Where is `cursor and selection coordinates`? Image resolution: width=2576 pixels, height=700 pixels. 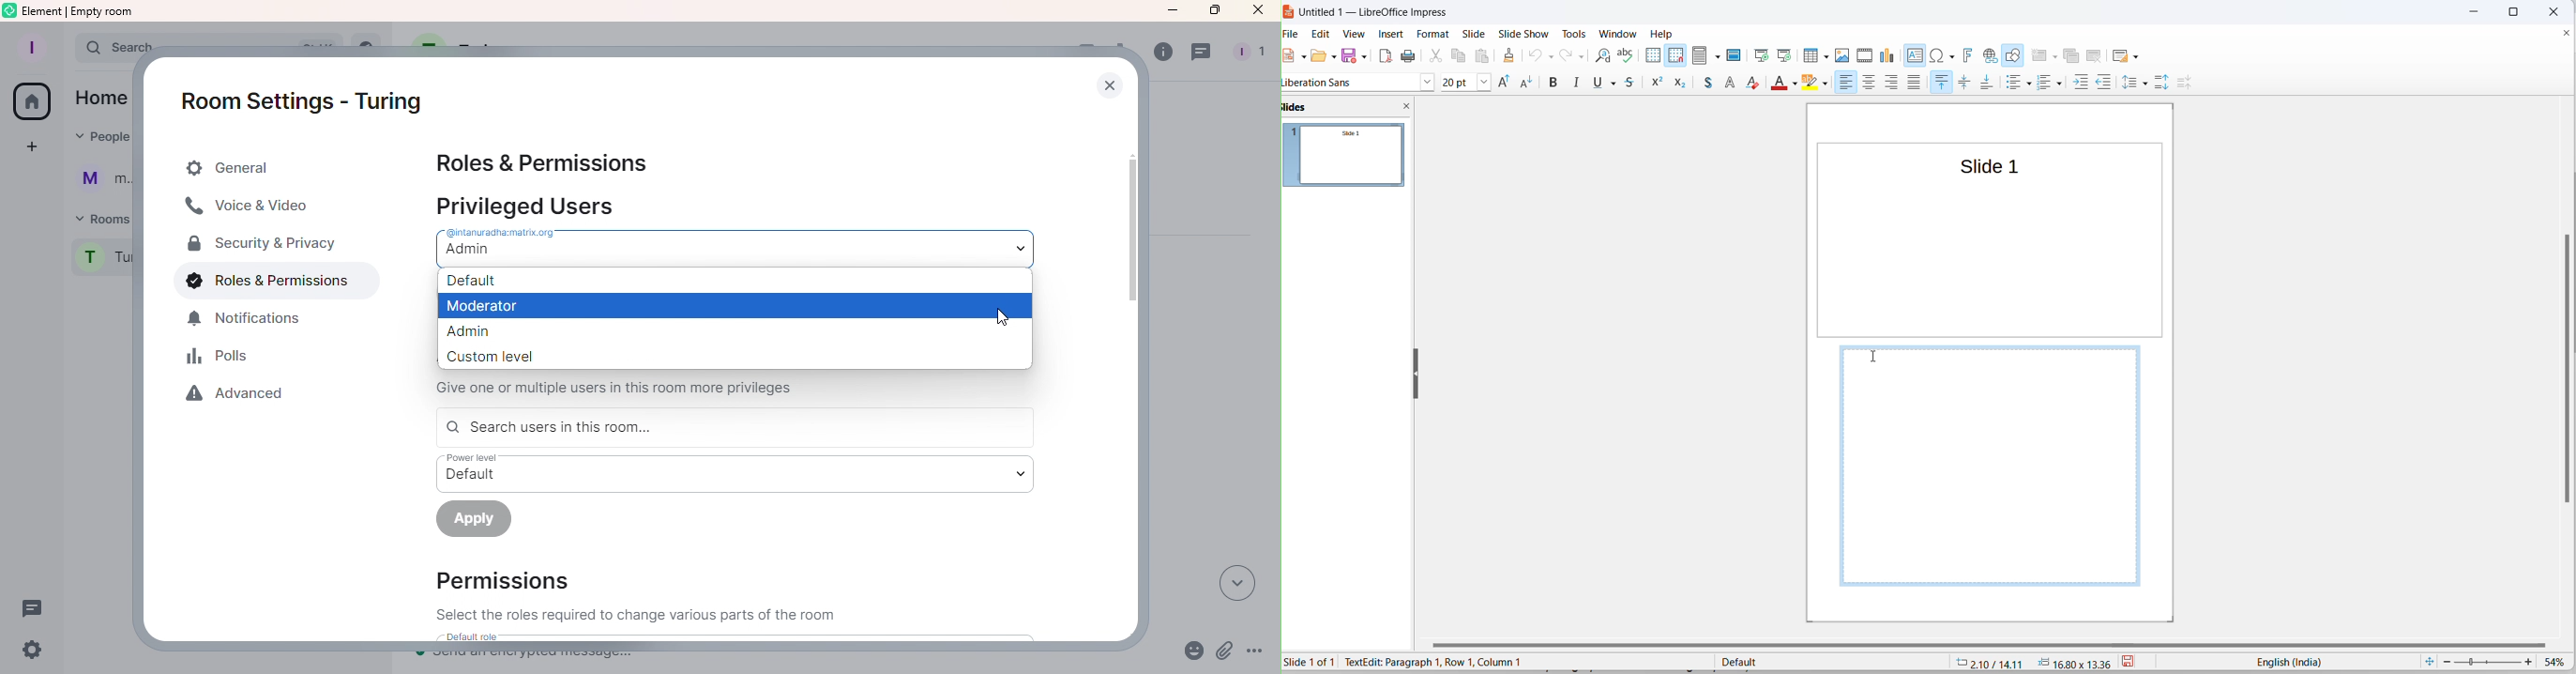 cursor and selection coordinates is located at coordinates (2033, 662).